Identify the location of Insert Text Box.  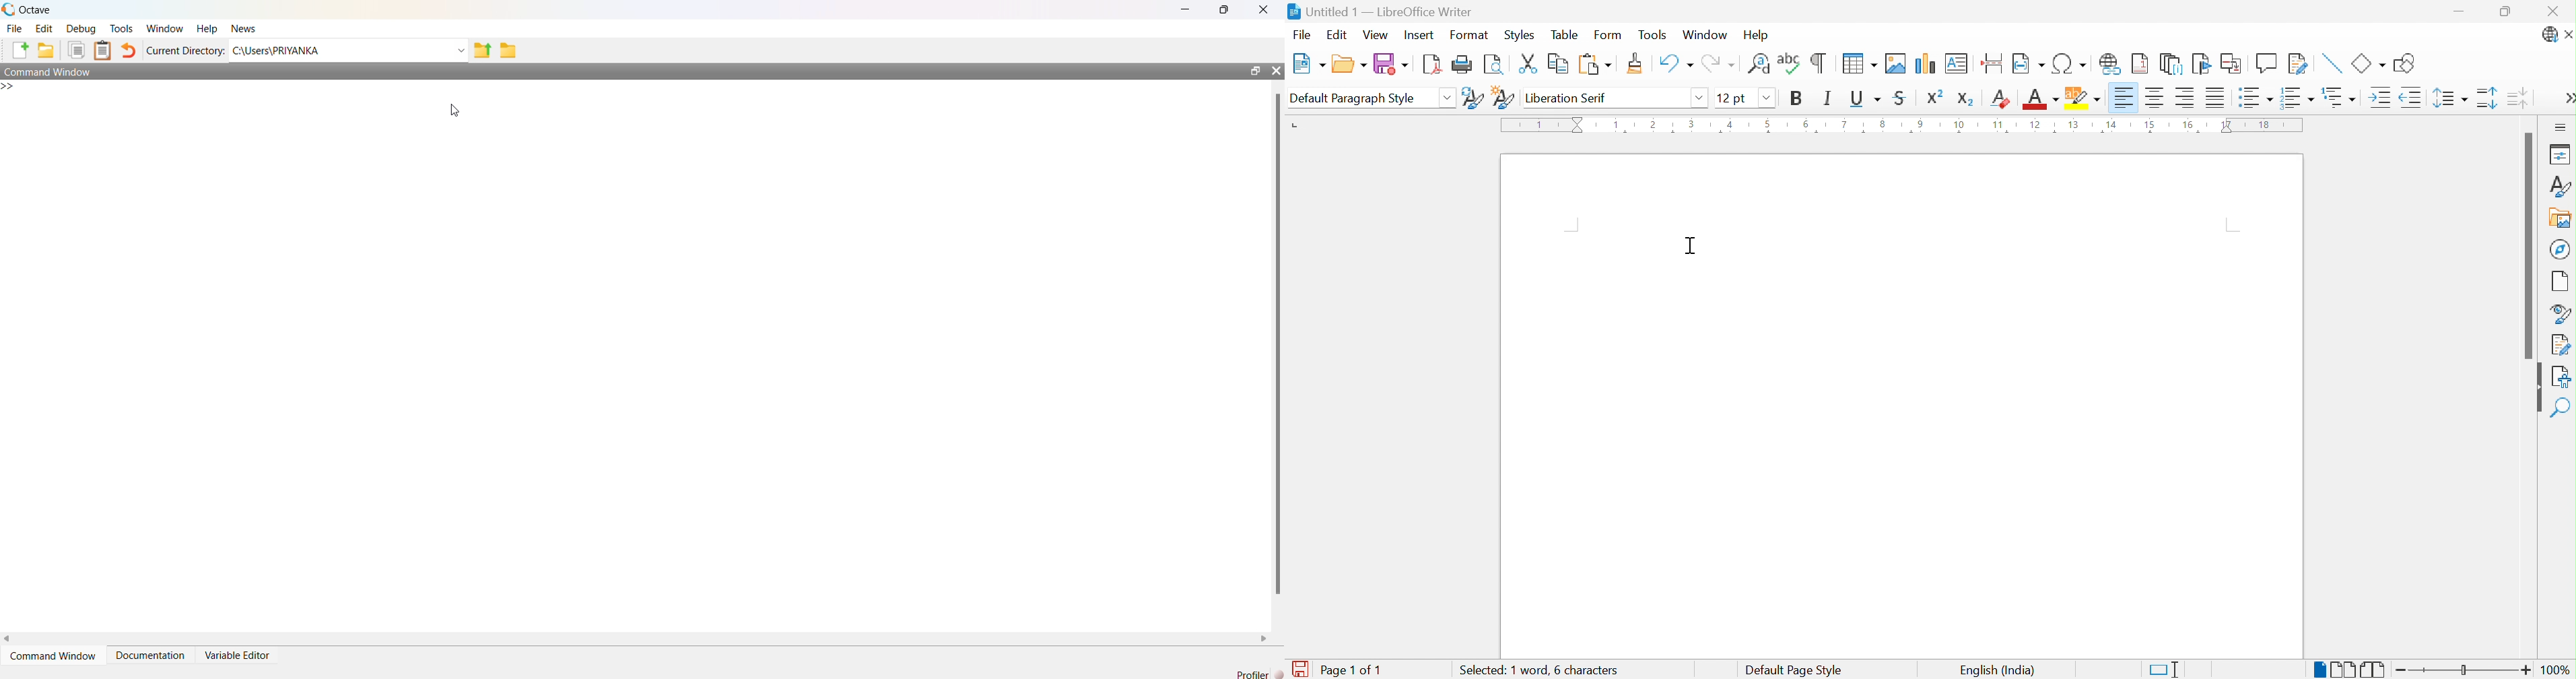
(1958, 61).